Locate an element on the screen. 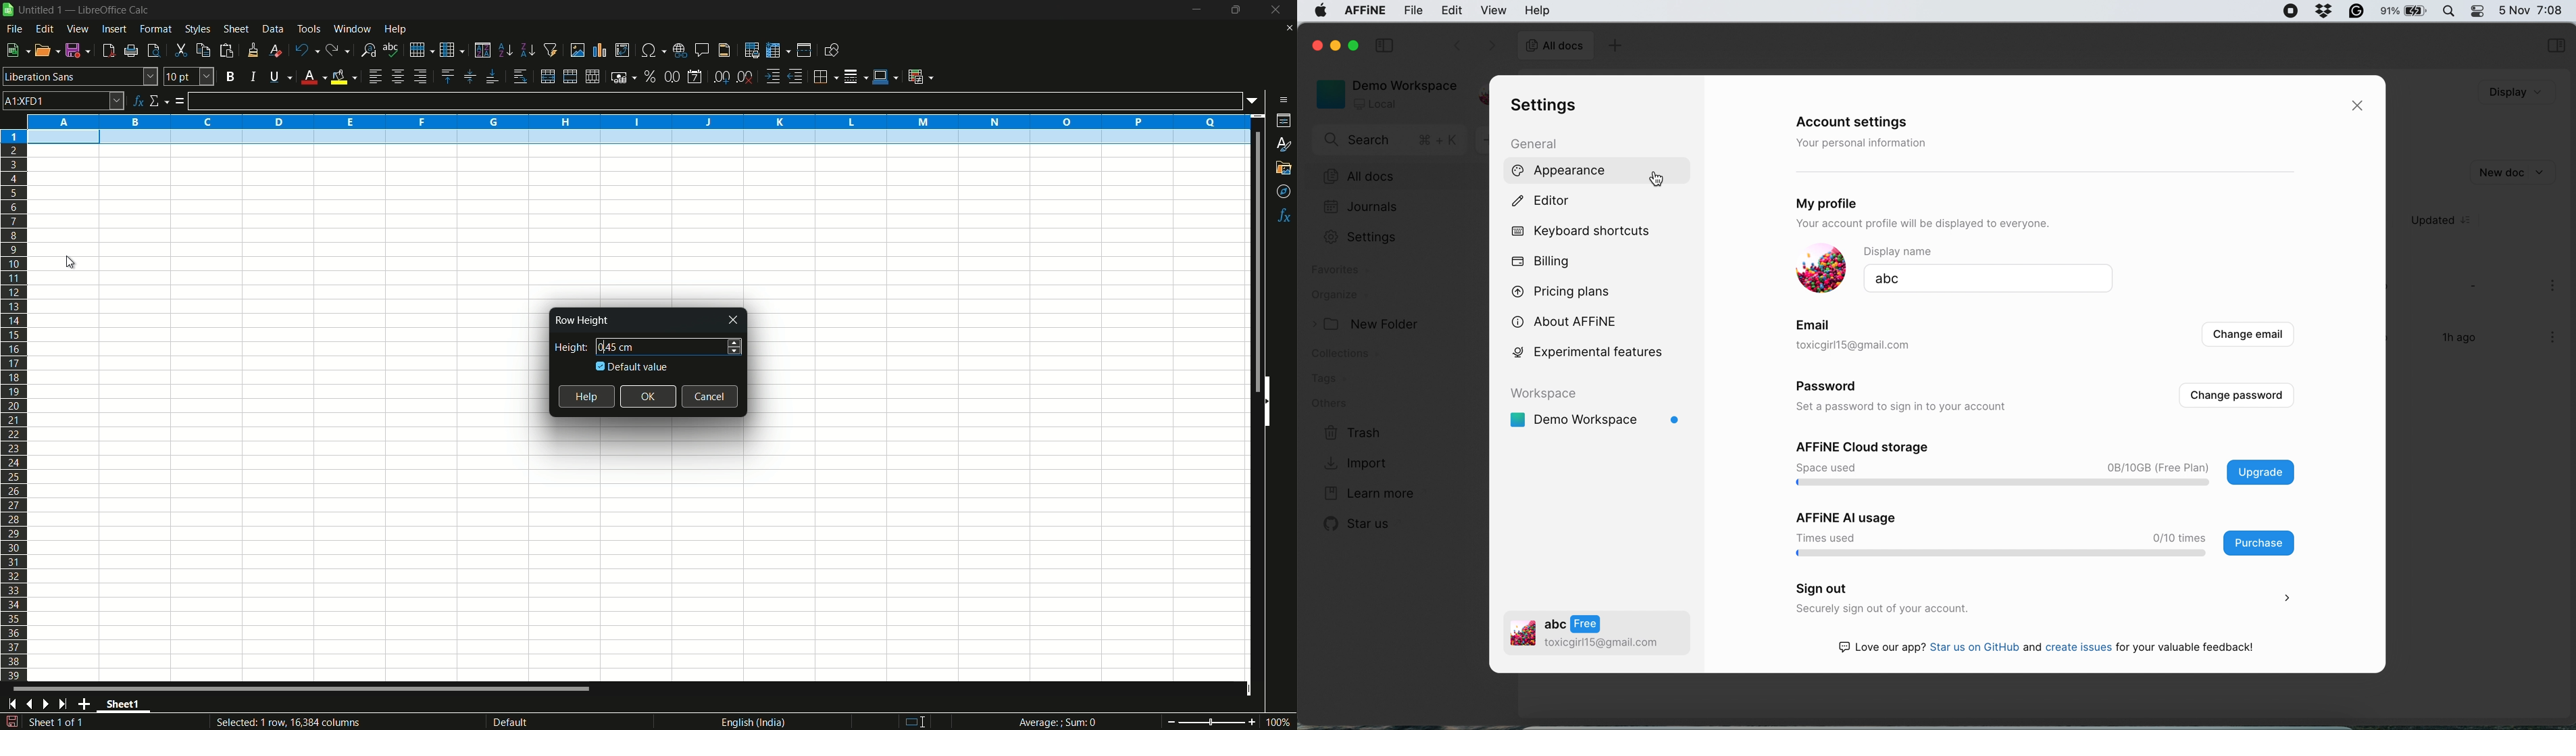 The height and width of the screenshot is (756, 2576). merge and center or unmerge depending on the current toggle state is located at coordinates (547, 77).